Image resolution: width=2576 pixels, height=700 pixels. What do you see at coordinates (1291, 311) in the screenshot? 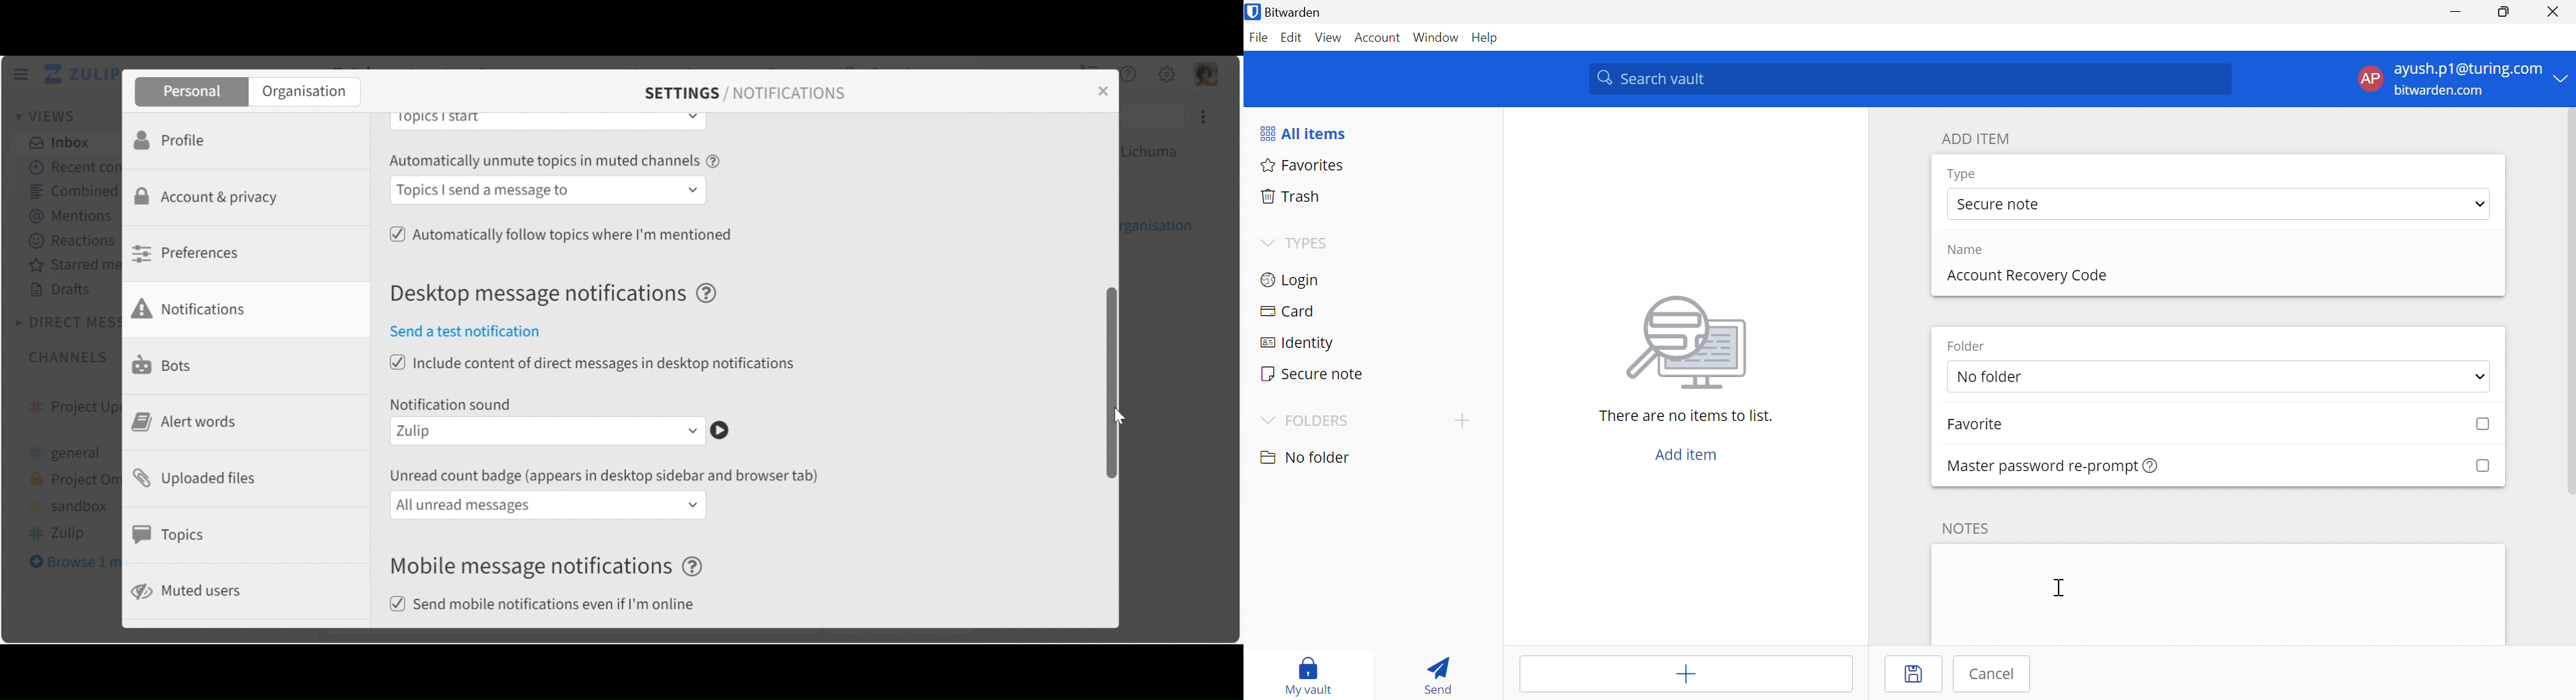
I see `Card` at bounding box center [1291, 311].